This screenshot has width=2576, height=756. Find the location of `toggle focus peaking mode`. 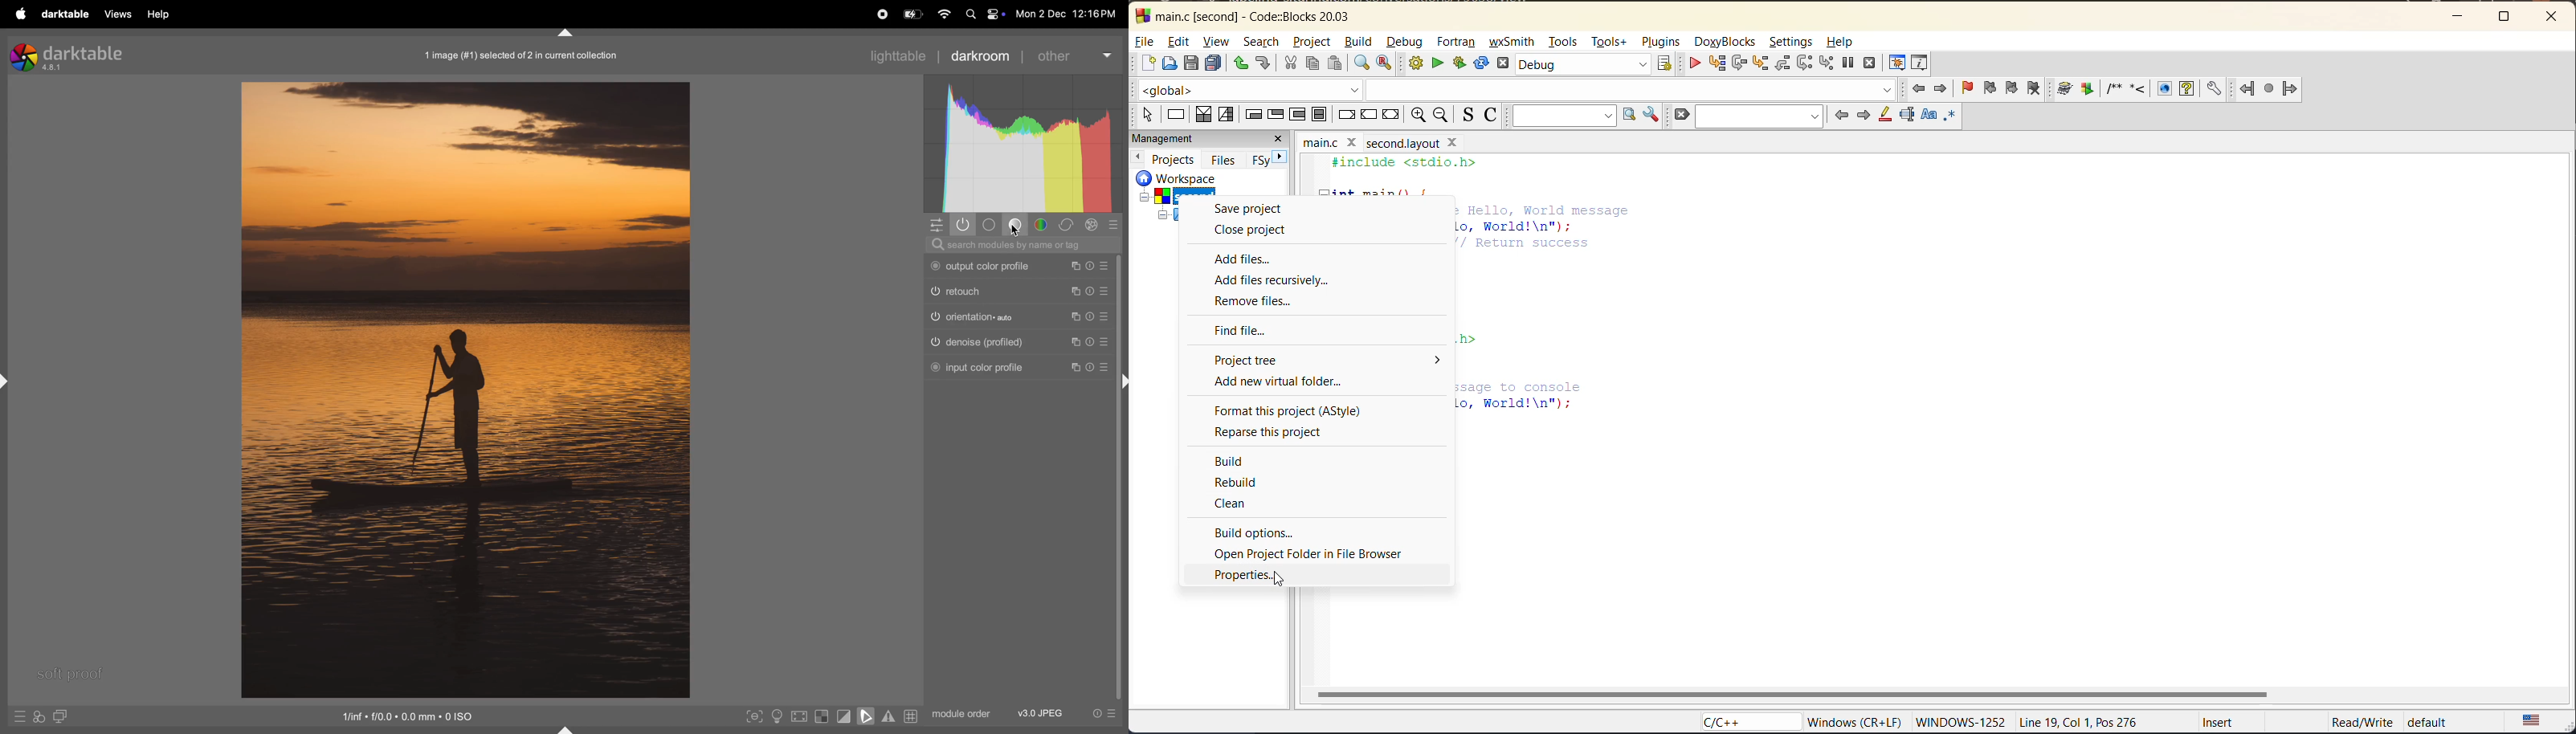

toggle focus peaking mode is located at coordinates (755, 715).